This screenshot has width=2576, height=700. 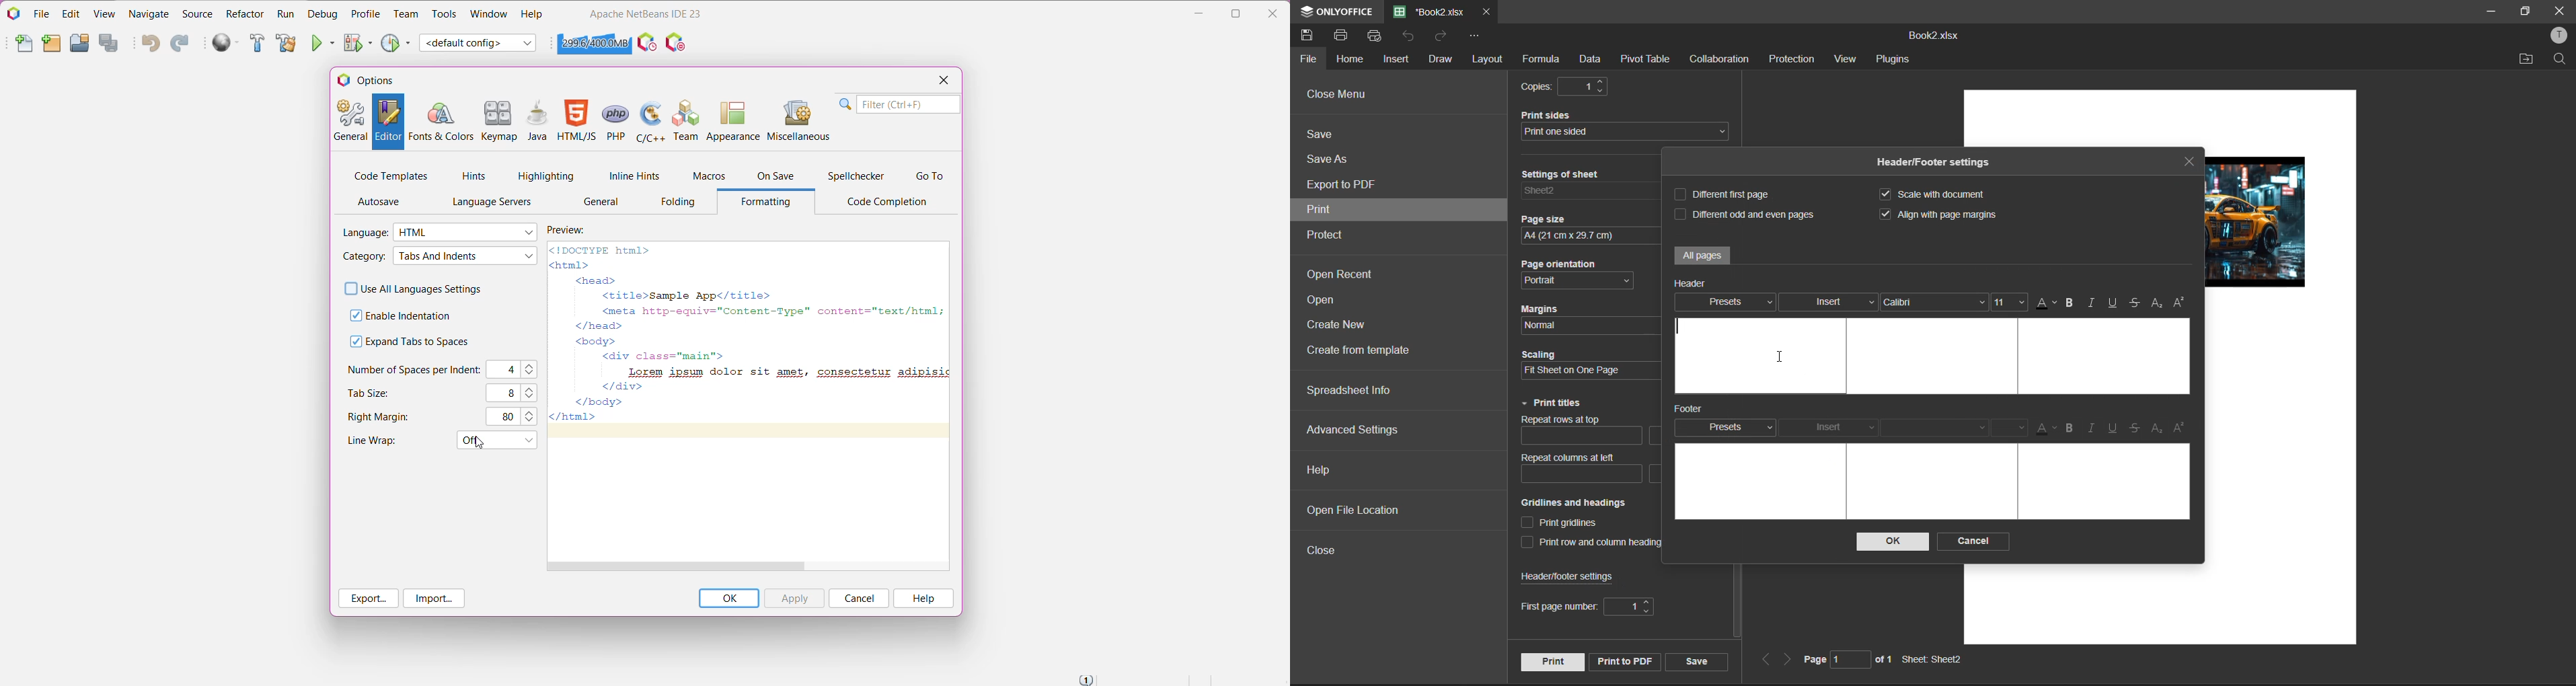 What do you see at coordinates (2158, 428) in the screenshot?
I see `subscript` at bounding box center [2158, 428].